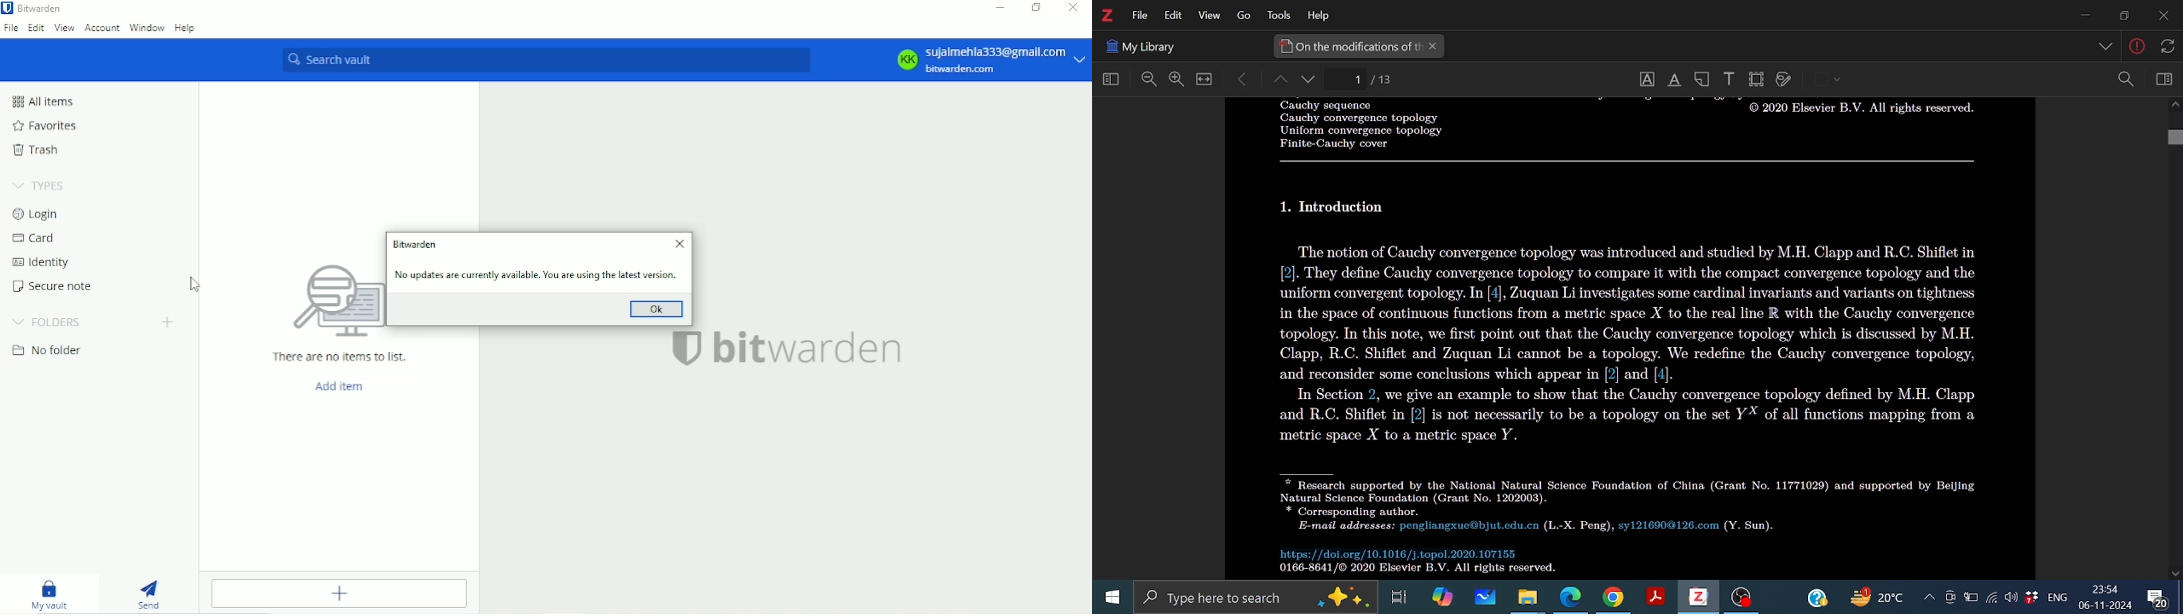  Describe the element at coordinates (332, 303) in the screenshot. I see `logo` at that location.